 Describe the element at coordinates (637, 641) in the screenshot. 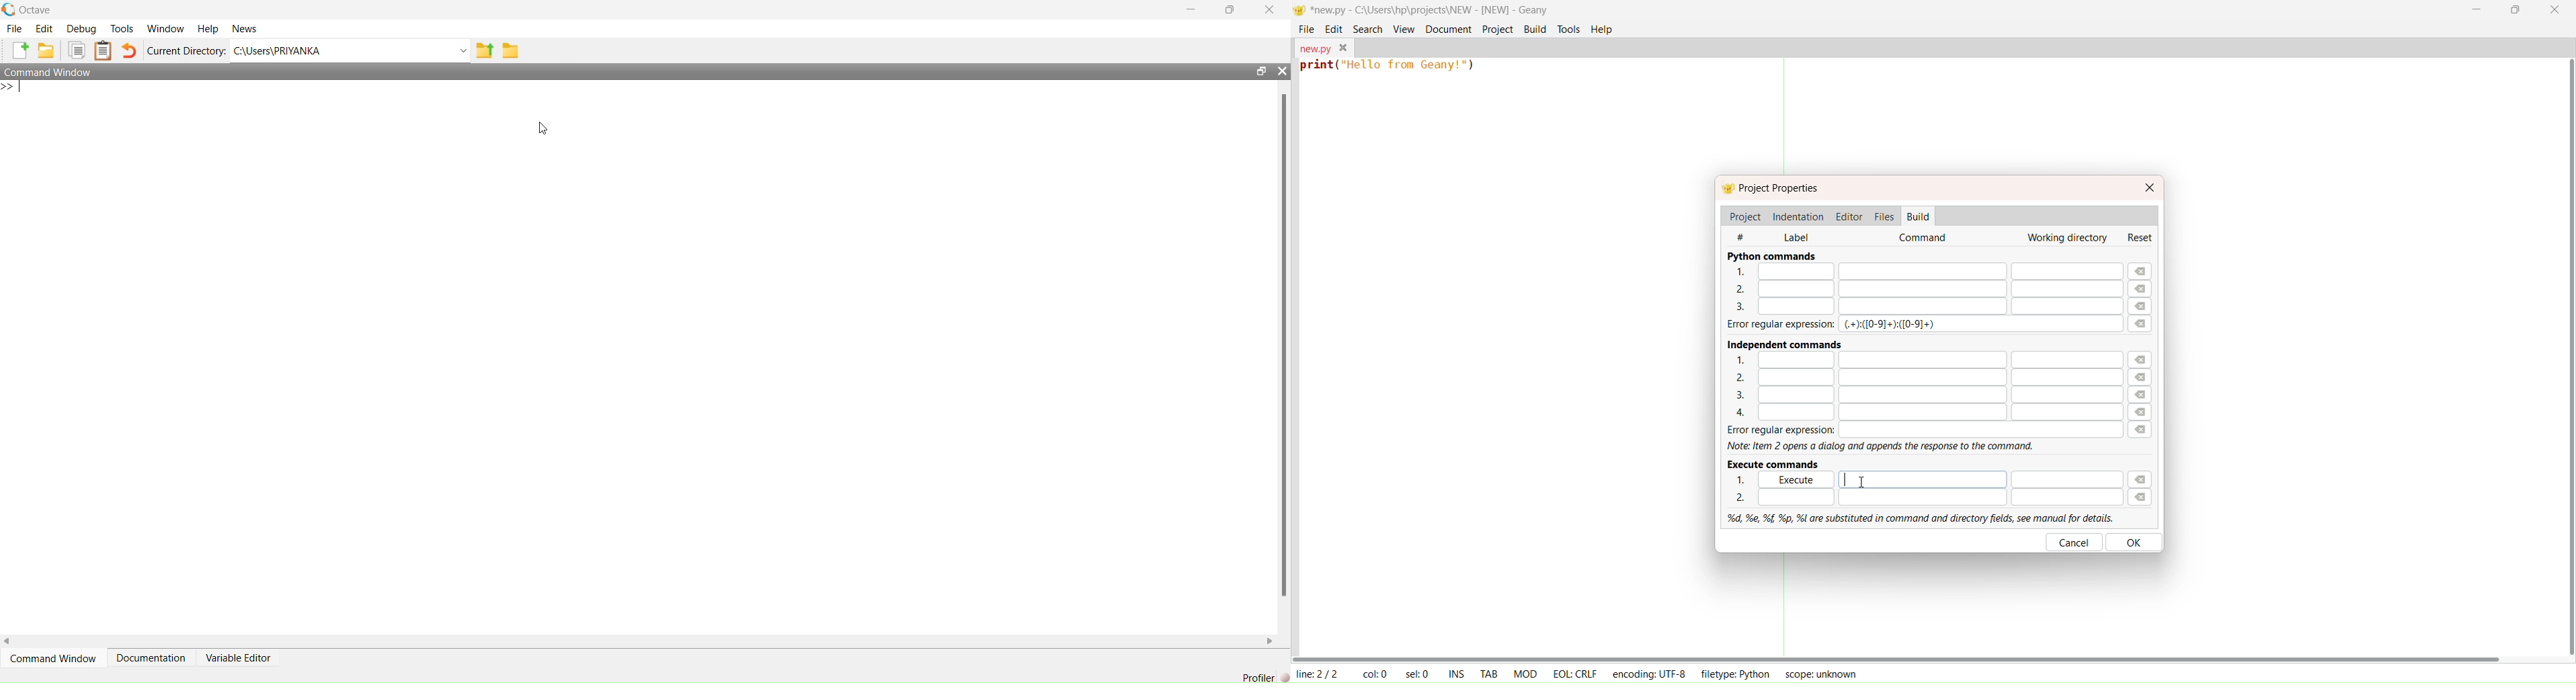

I see `horizontal scroll bar` at that location.